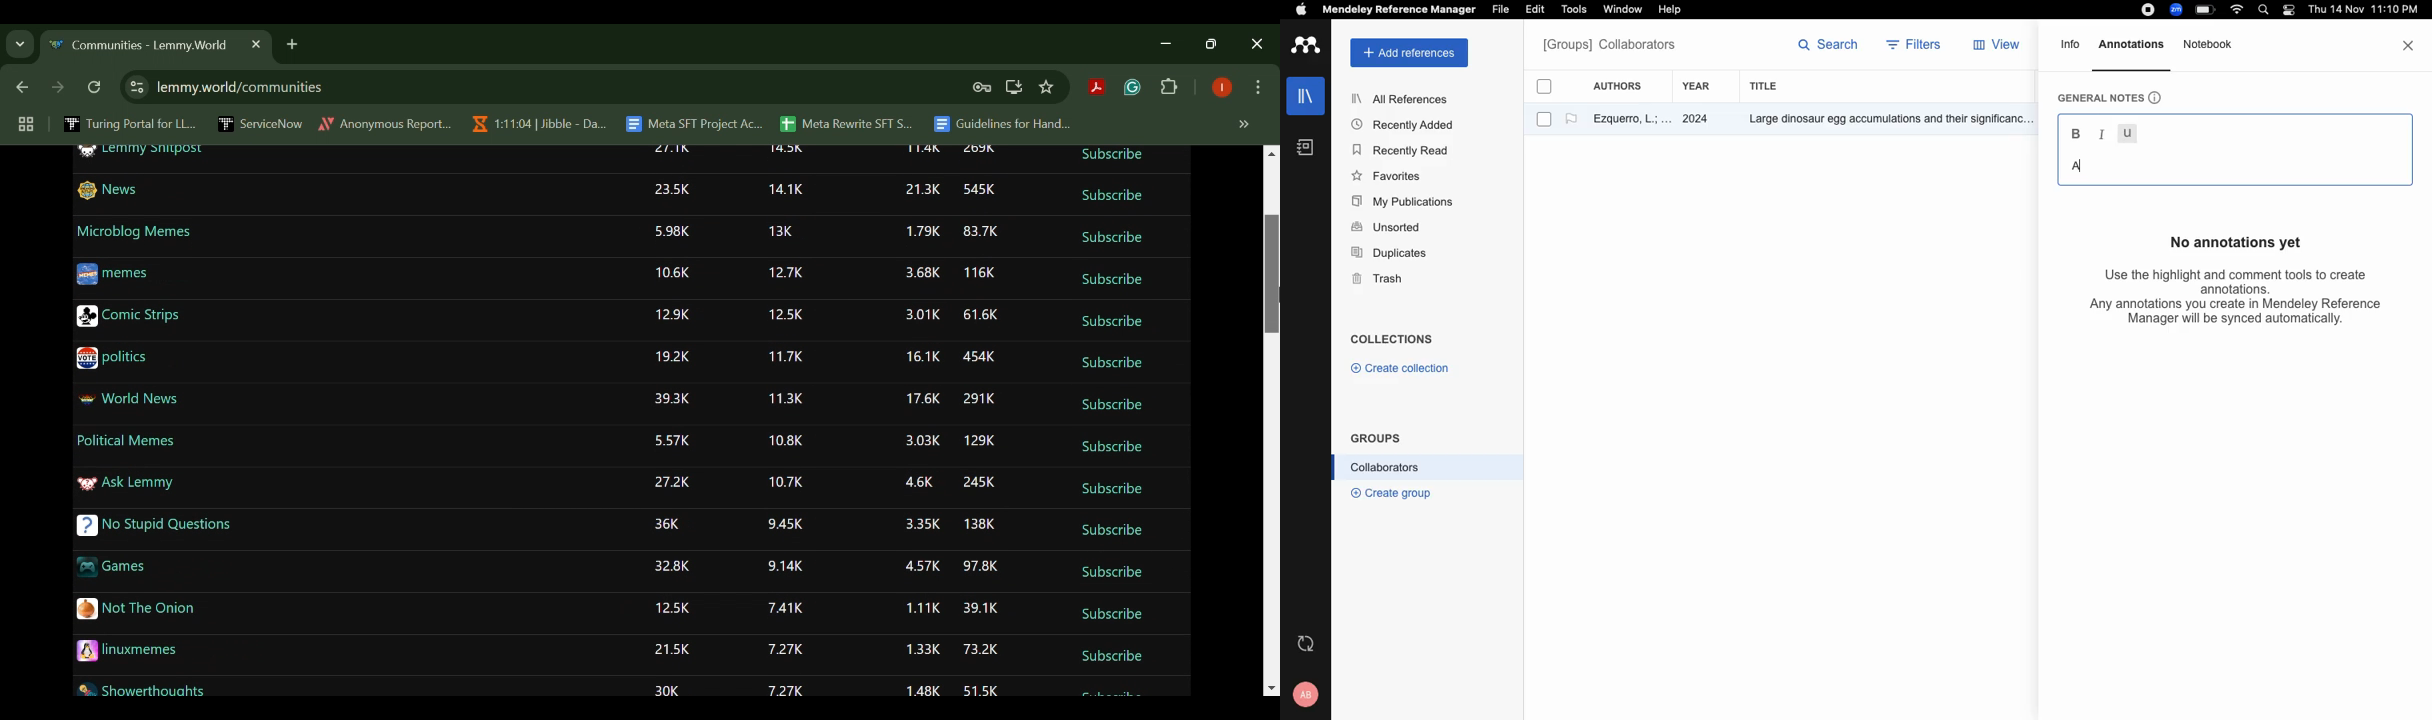 This screenshot has height=728, width=2436. What do you see at coordinates (979, 439) in the screenshot?
I see `129K` at bounding box center [979, 439].